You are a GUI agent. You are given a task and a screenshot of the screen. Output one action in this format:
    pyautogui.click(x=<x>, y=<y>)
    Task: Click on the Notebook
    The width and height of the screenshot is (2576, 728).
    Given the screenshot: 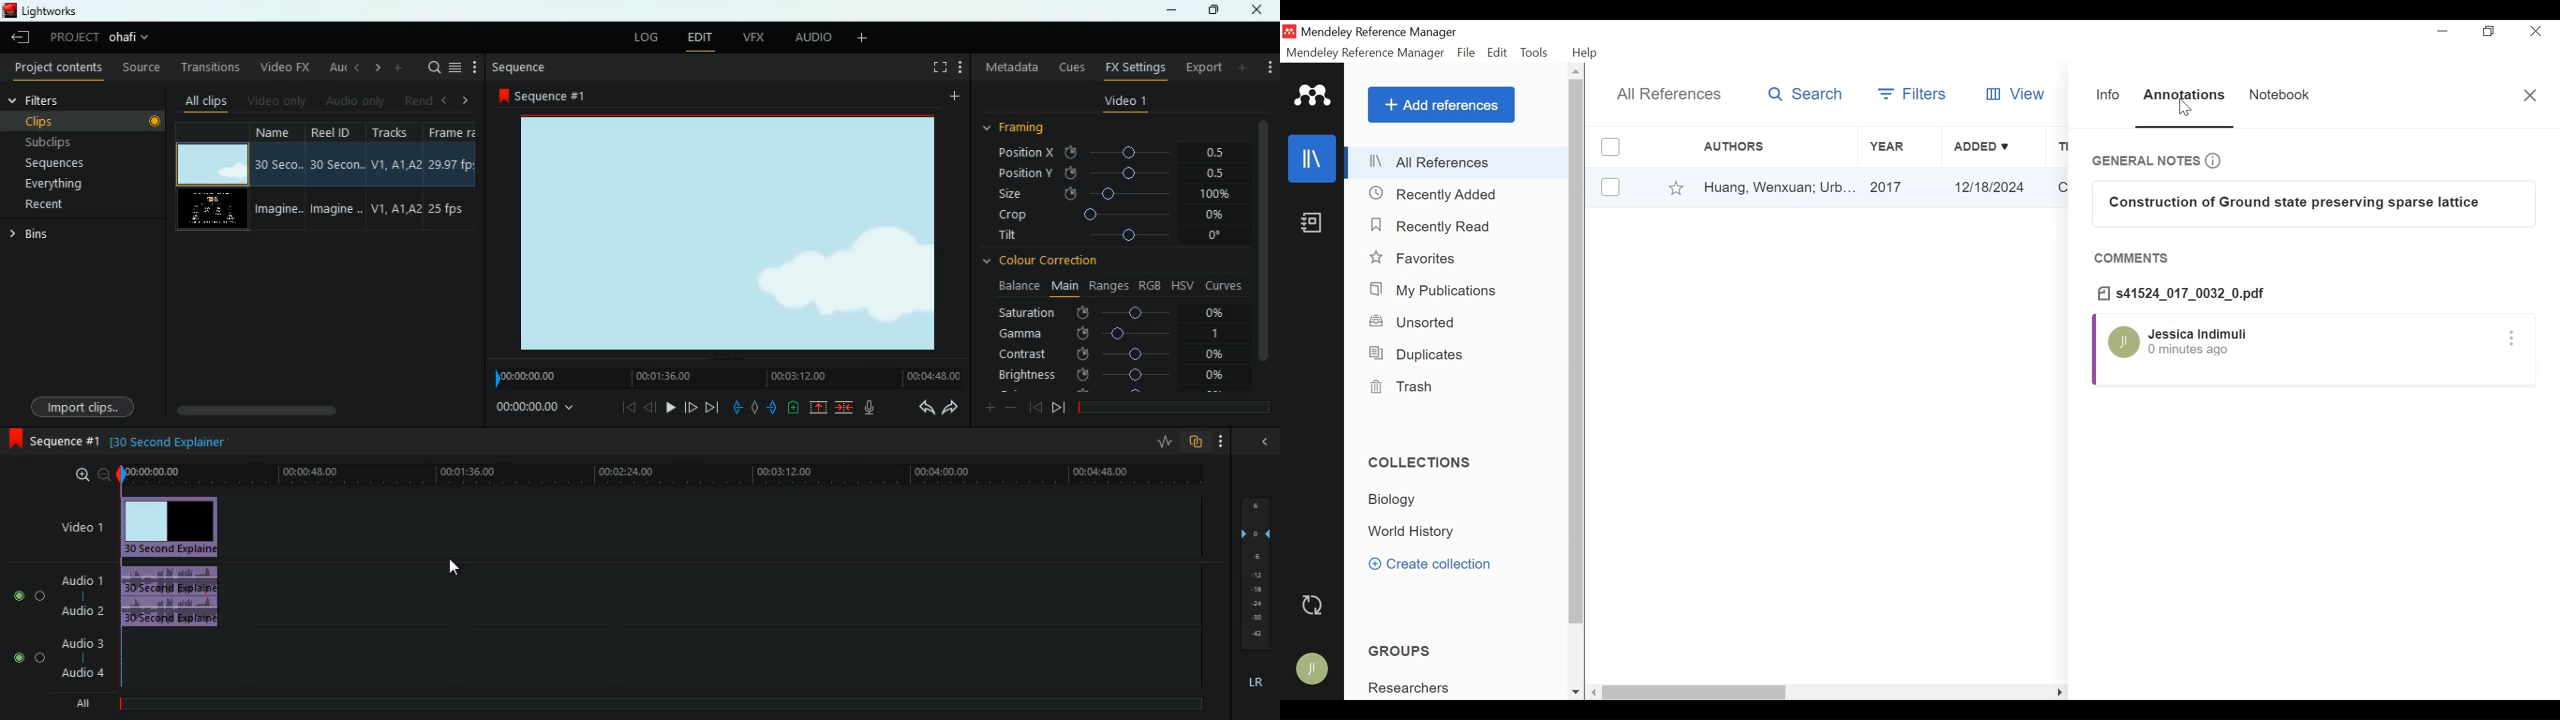 What is the action you would take?
    pyautogui.click(x=2275, y=95)
    